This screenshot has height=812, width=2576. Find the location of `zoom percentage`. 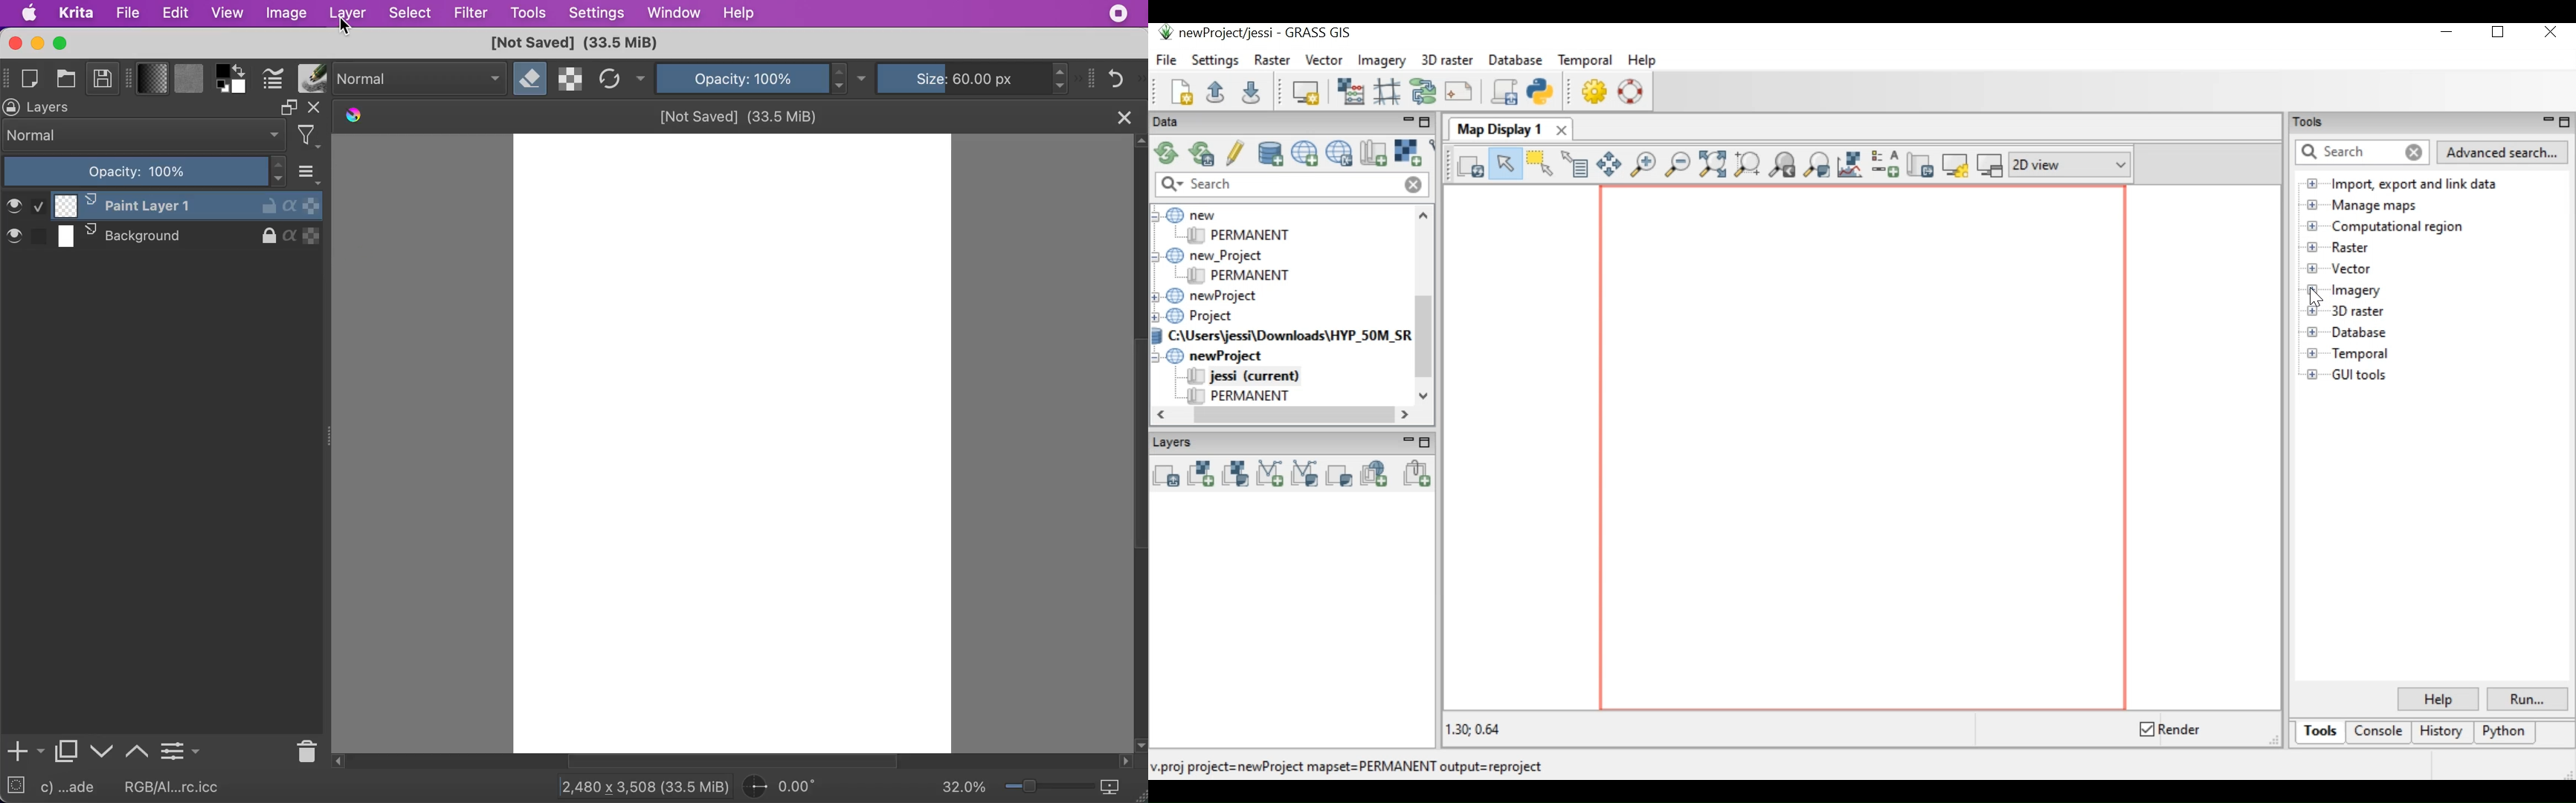

zoom percentage is located at coordinates (964, 788).